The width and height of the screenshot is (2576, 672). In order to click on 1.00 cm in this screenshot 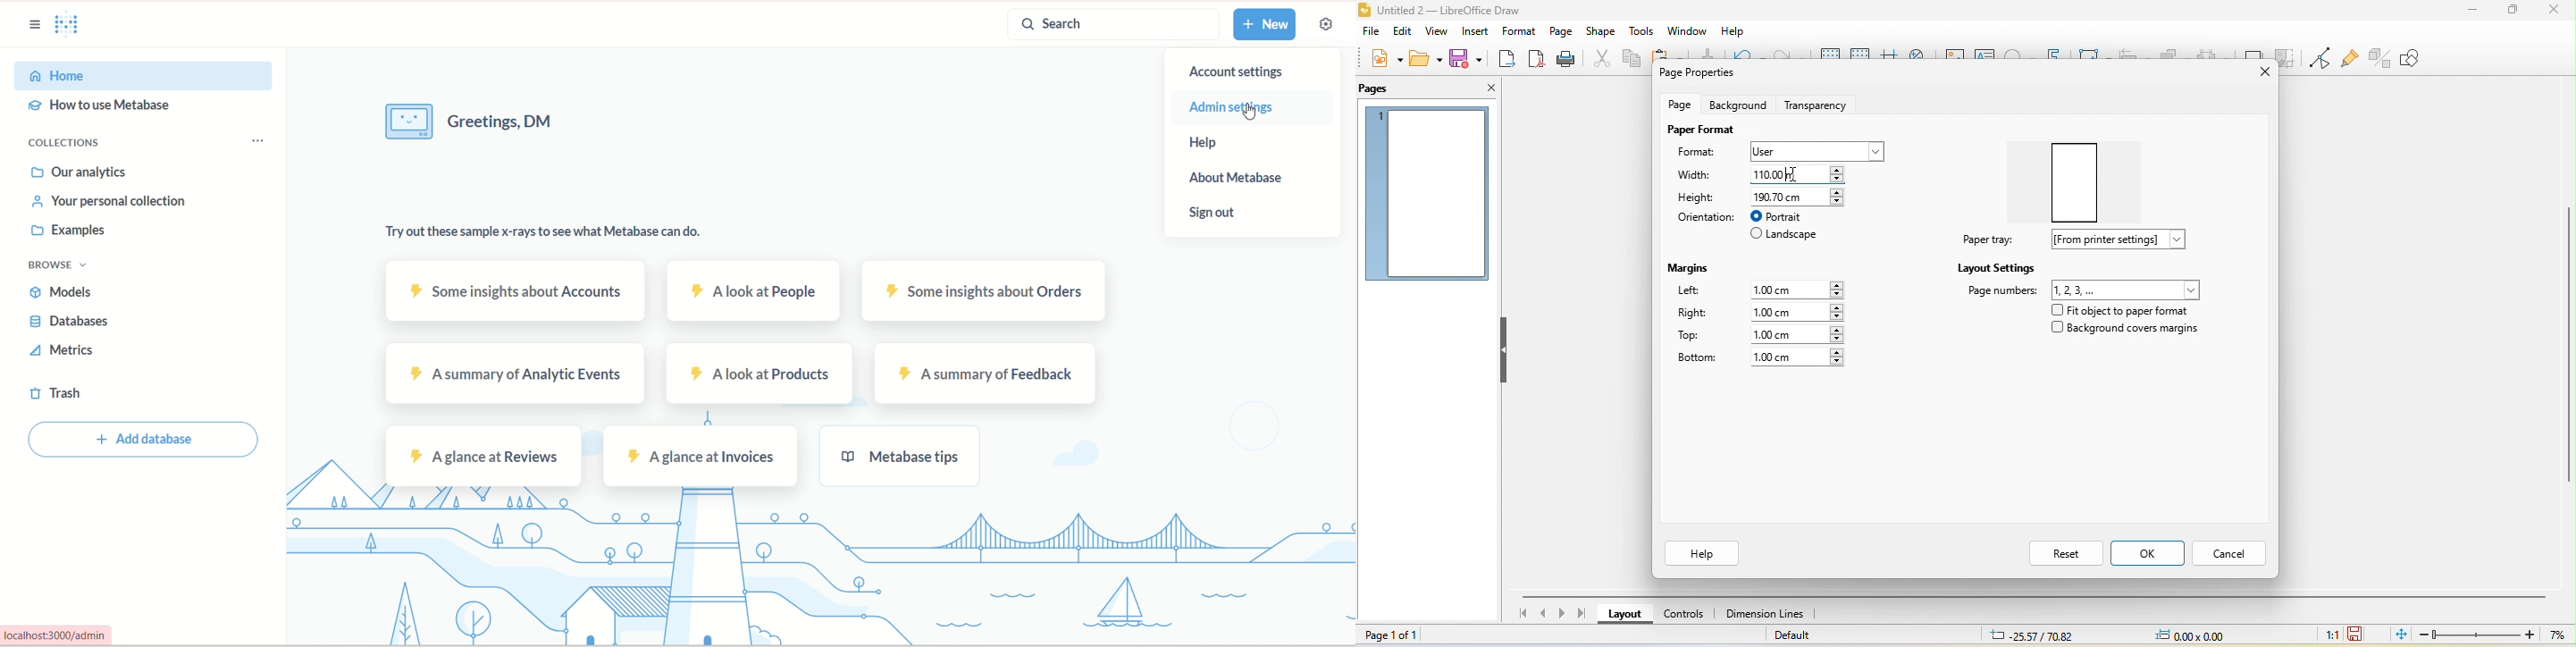, I will do `click(1797, 334)`.